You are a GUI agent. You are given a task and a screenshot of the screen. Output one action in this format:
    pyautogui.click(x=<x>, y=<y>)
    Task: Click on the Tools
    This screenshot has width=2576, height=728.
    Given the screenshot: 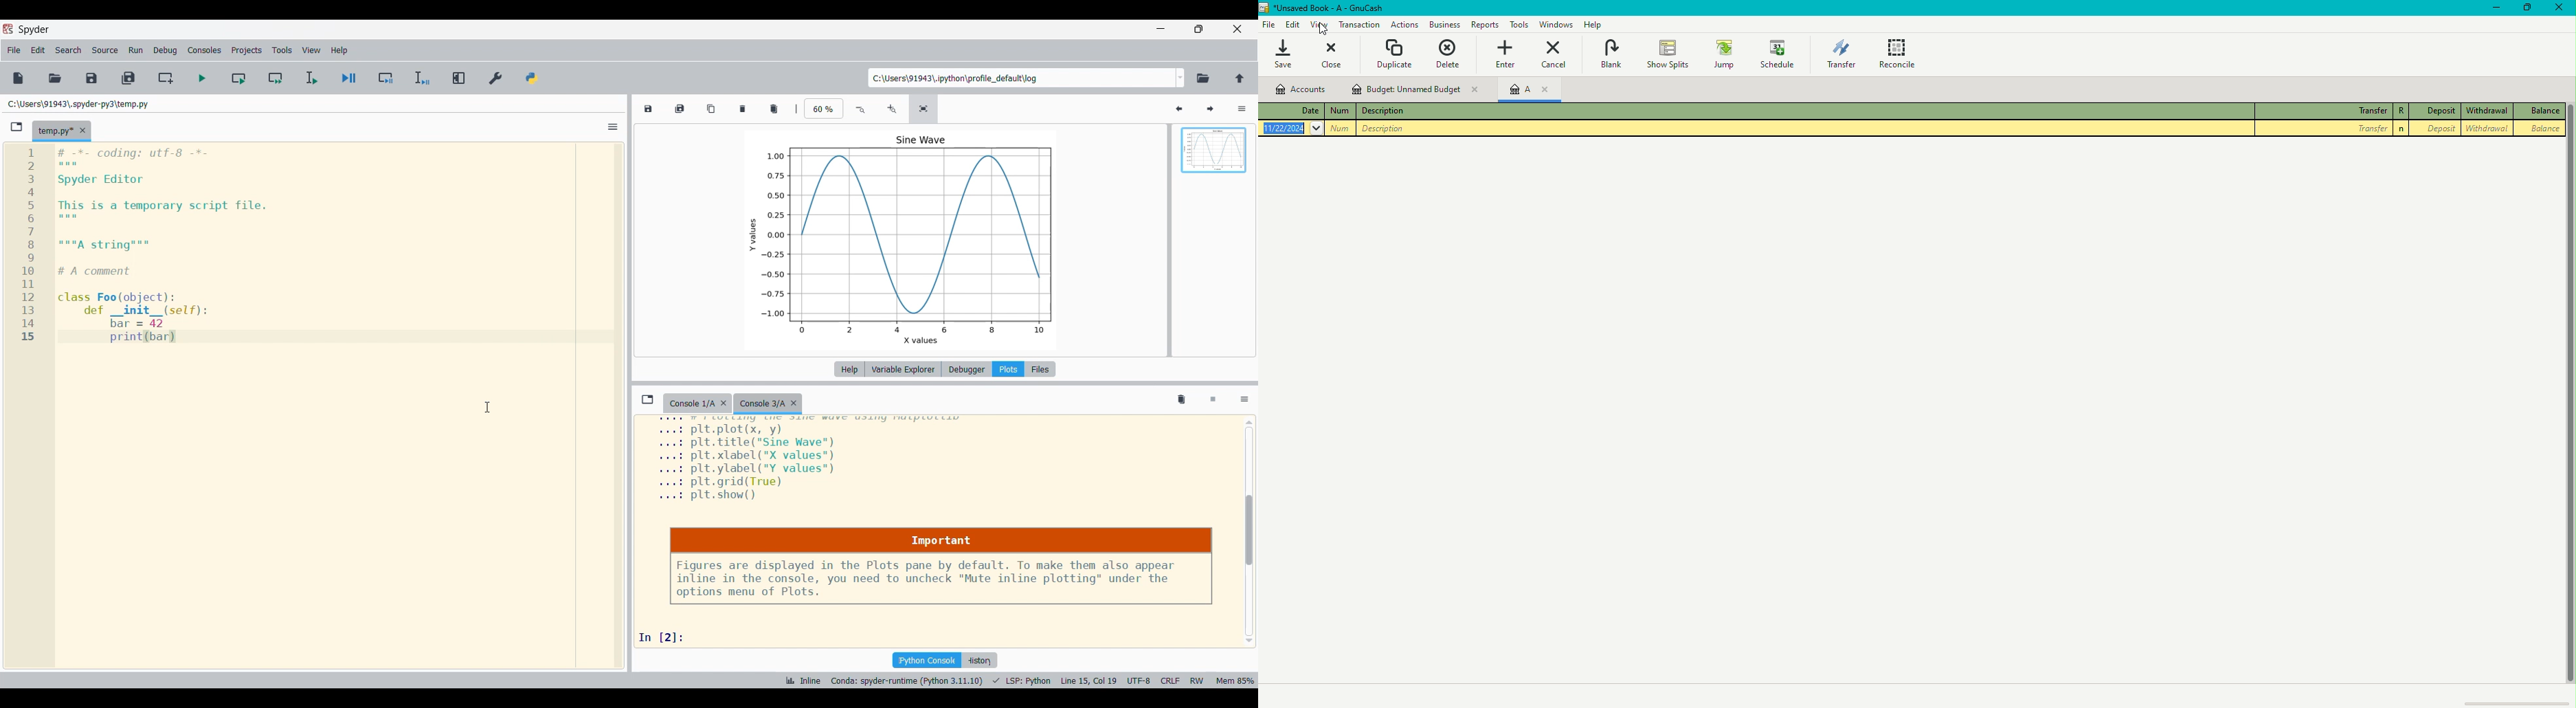 What is the action you would take?
    pyautogui.click(x=1518, y=25)
    